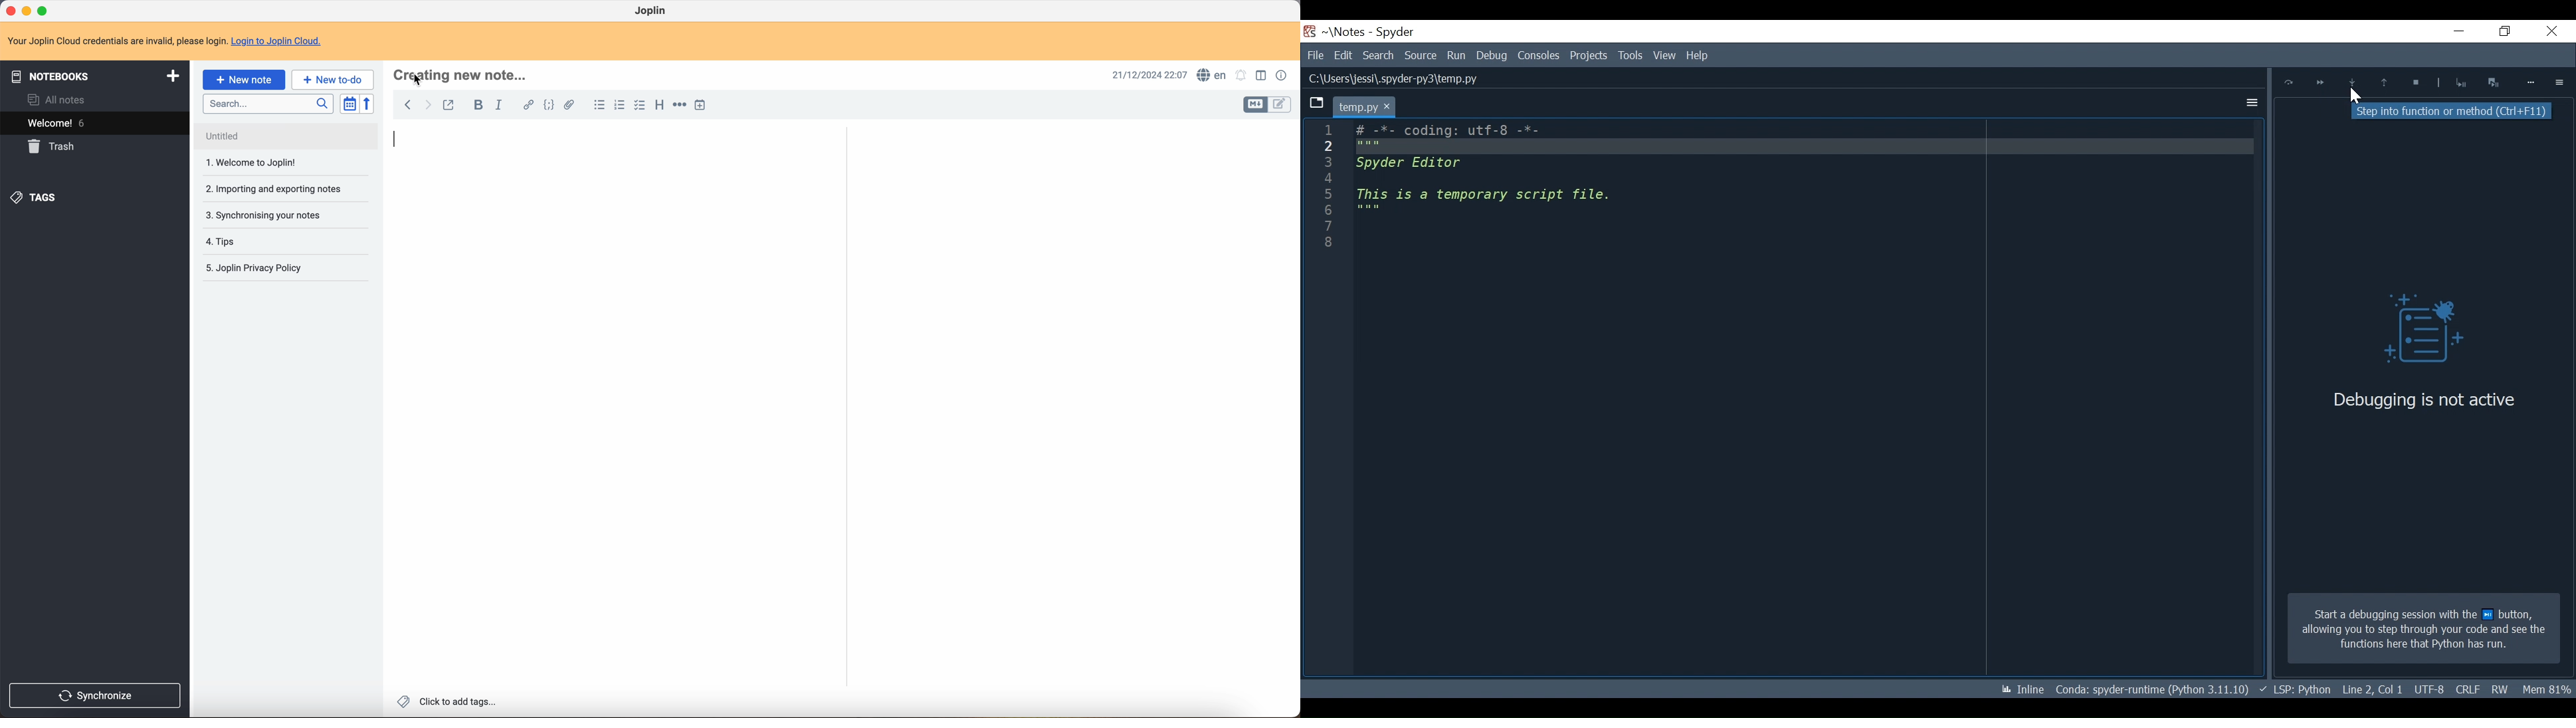 This screenshot has width=2576, height=728. What do you see at coordinates (2467, 689) in the screenshot?
I see `File Encoding` at bounding box center [2467, 689].